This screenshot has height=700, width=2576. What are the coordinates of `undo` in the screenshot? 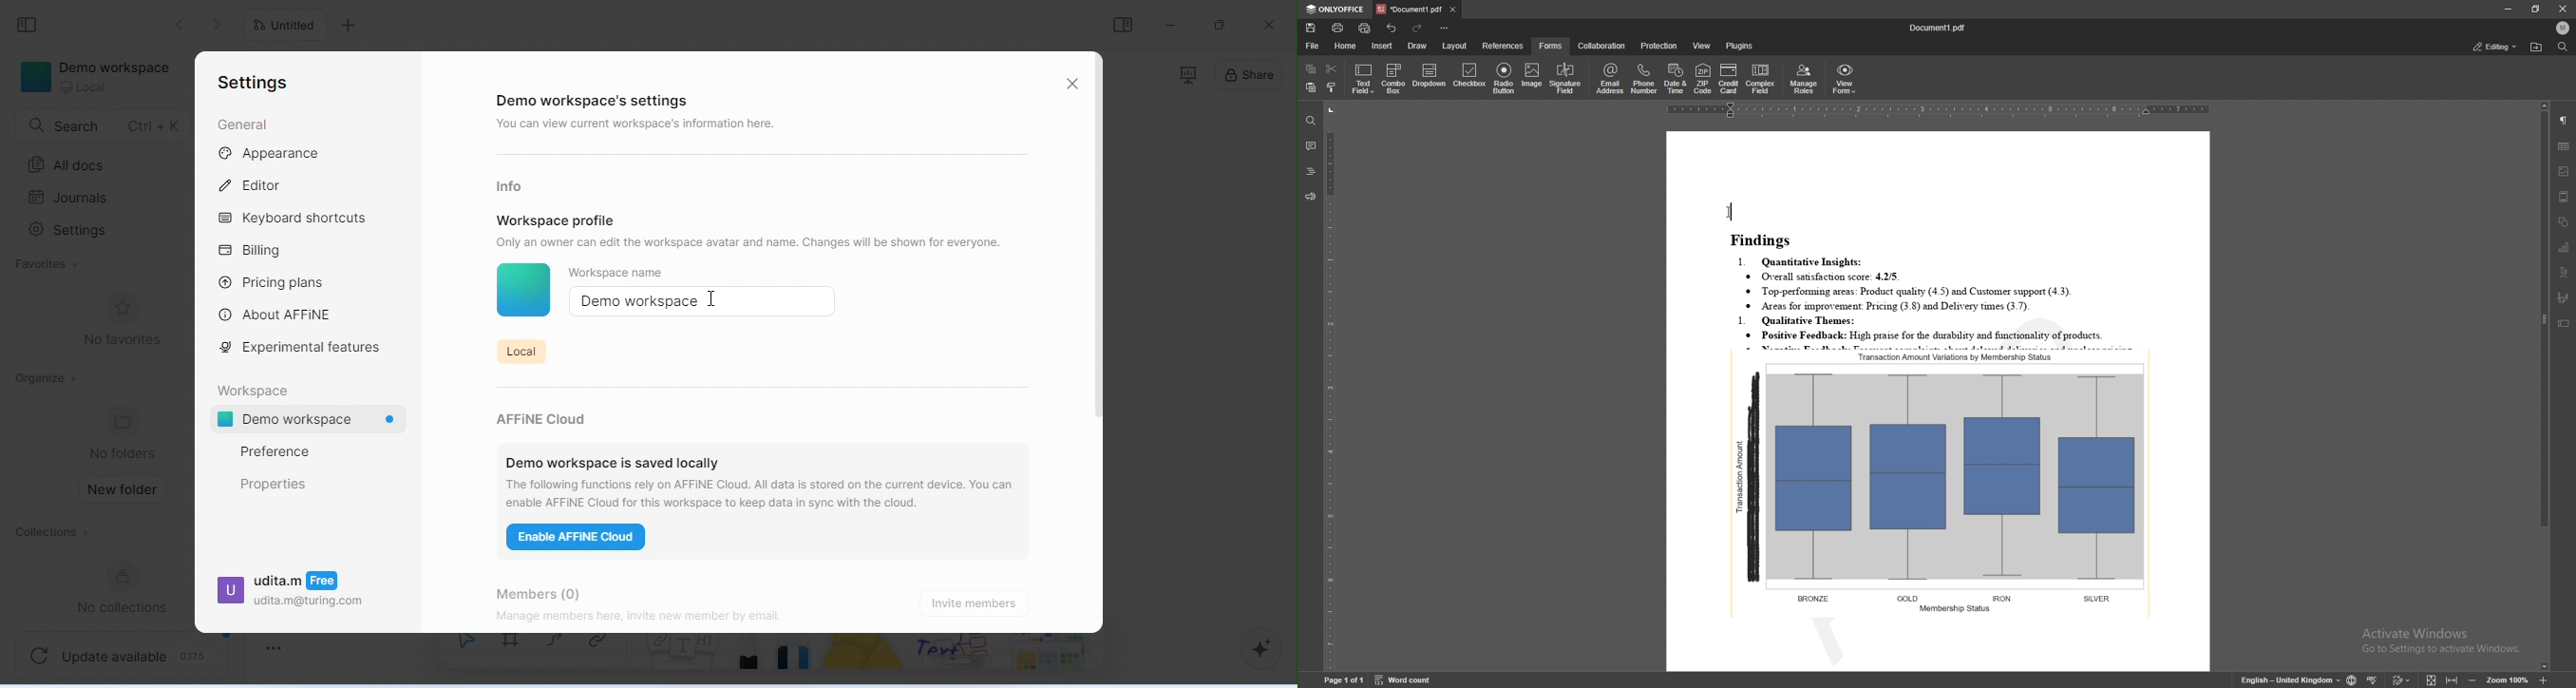 It's located at (1391, 29).